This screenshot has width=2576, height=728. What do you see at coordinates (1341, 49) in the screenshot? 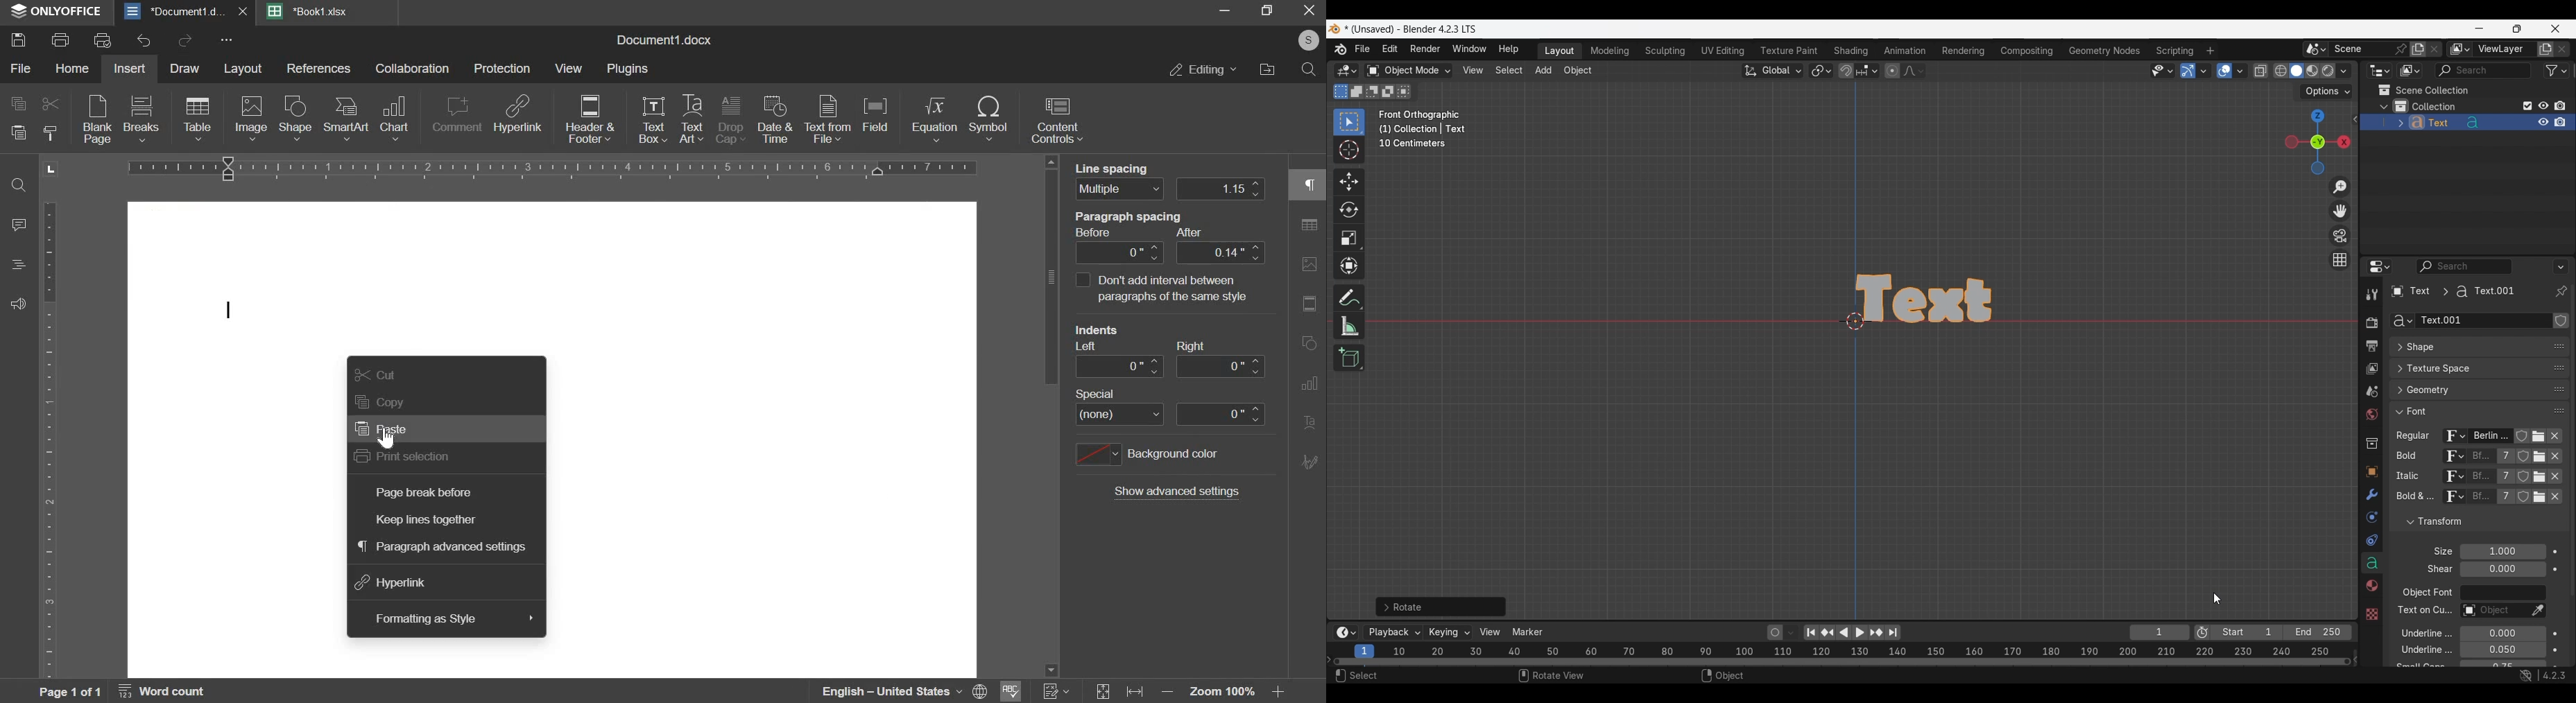
I see `More about Blender` at bounding box center [1341, 49].